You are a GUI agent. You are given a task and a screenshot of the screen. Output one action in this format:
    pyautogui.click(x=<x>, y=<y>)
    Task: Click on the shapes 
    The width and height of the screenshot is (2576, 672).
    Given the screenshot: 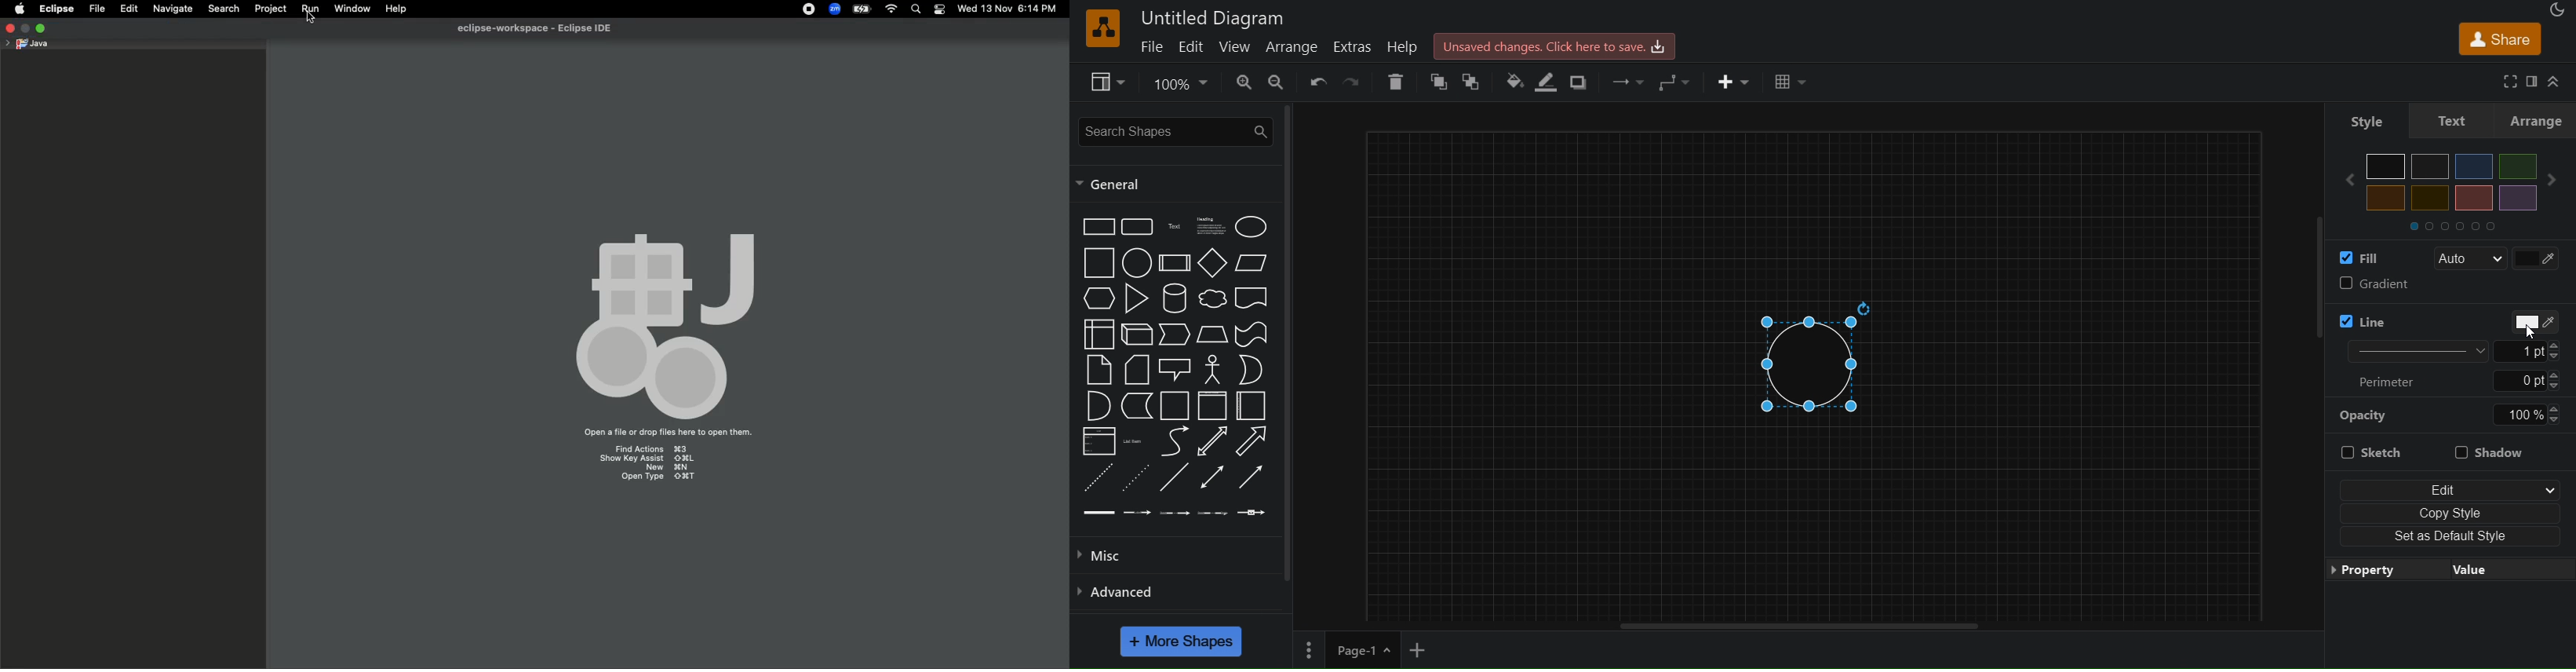 What is the action you would take?
    pyautogui.click(x=1823, y=357)
    